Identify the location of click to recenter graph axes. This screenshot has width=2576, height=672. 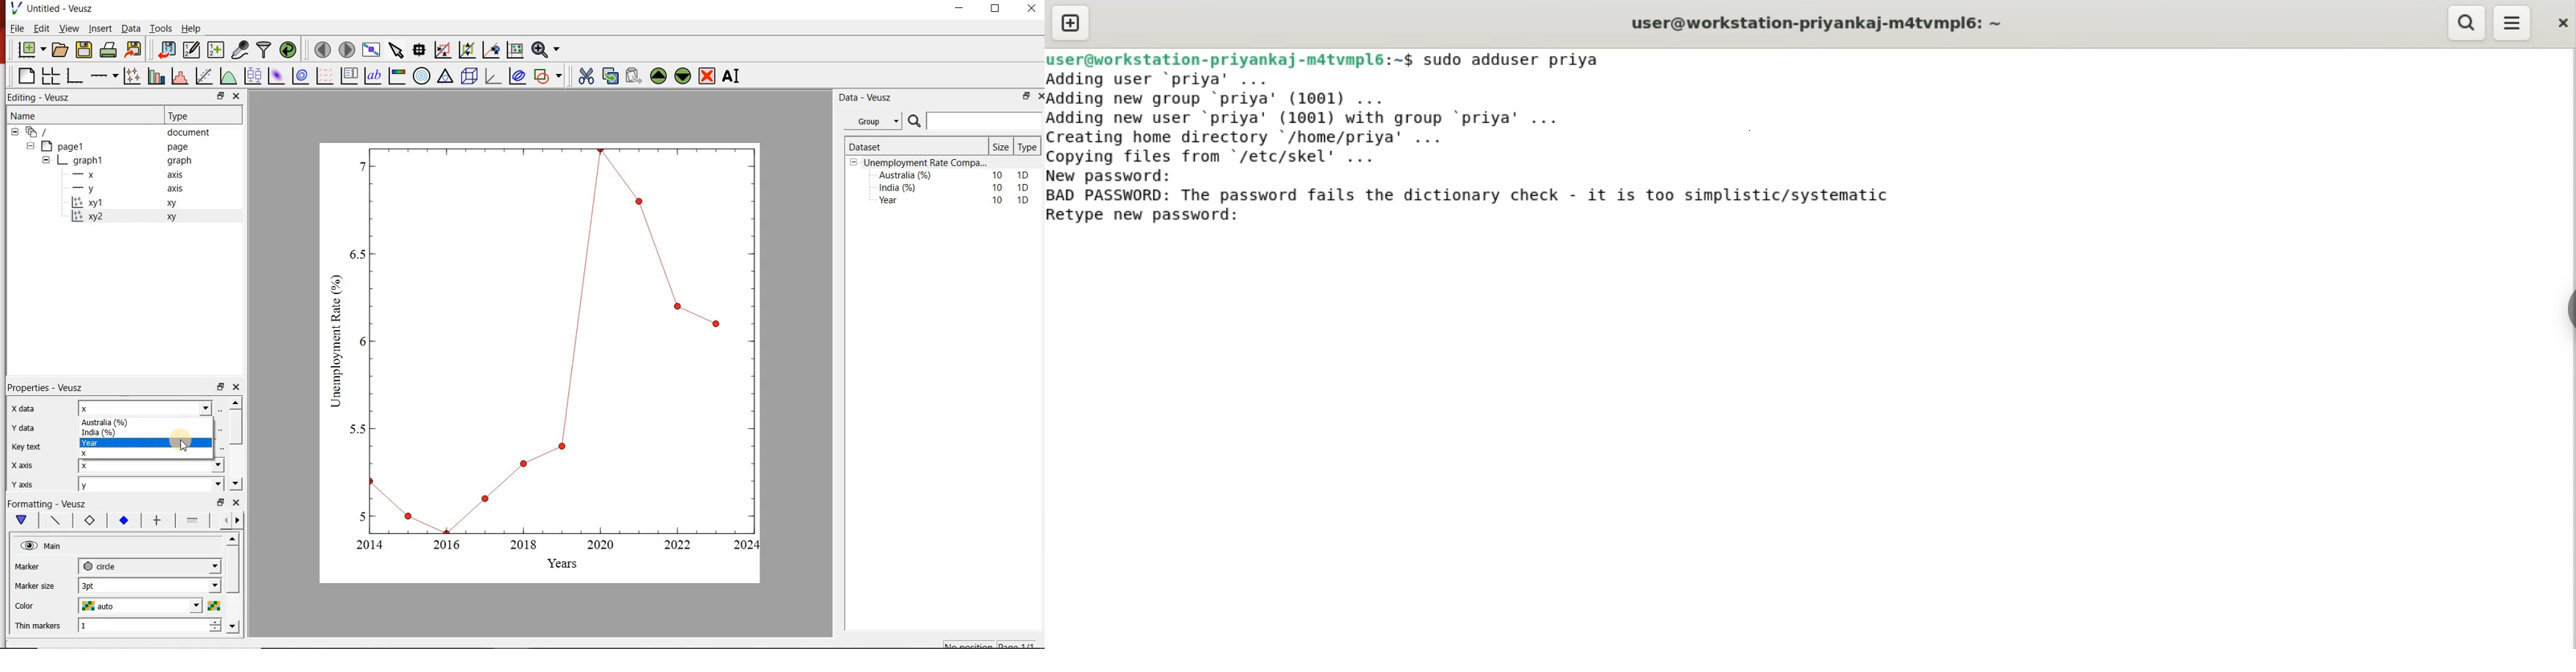
(492, 49).